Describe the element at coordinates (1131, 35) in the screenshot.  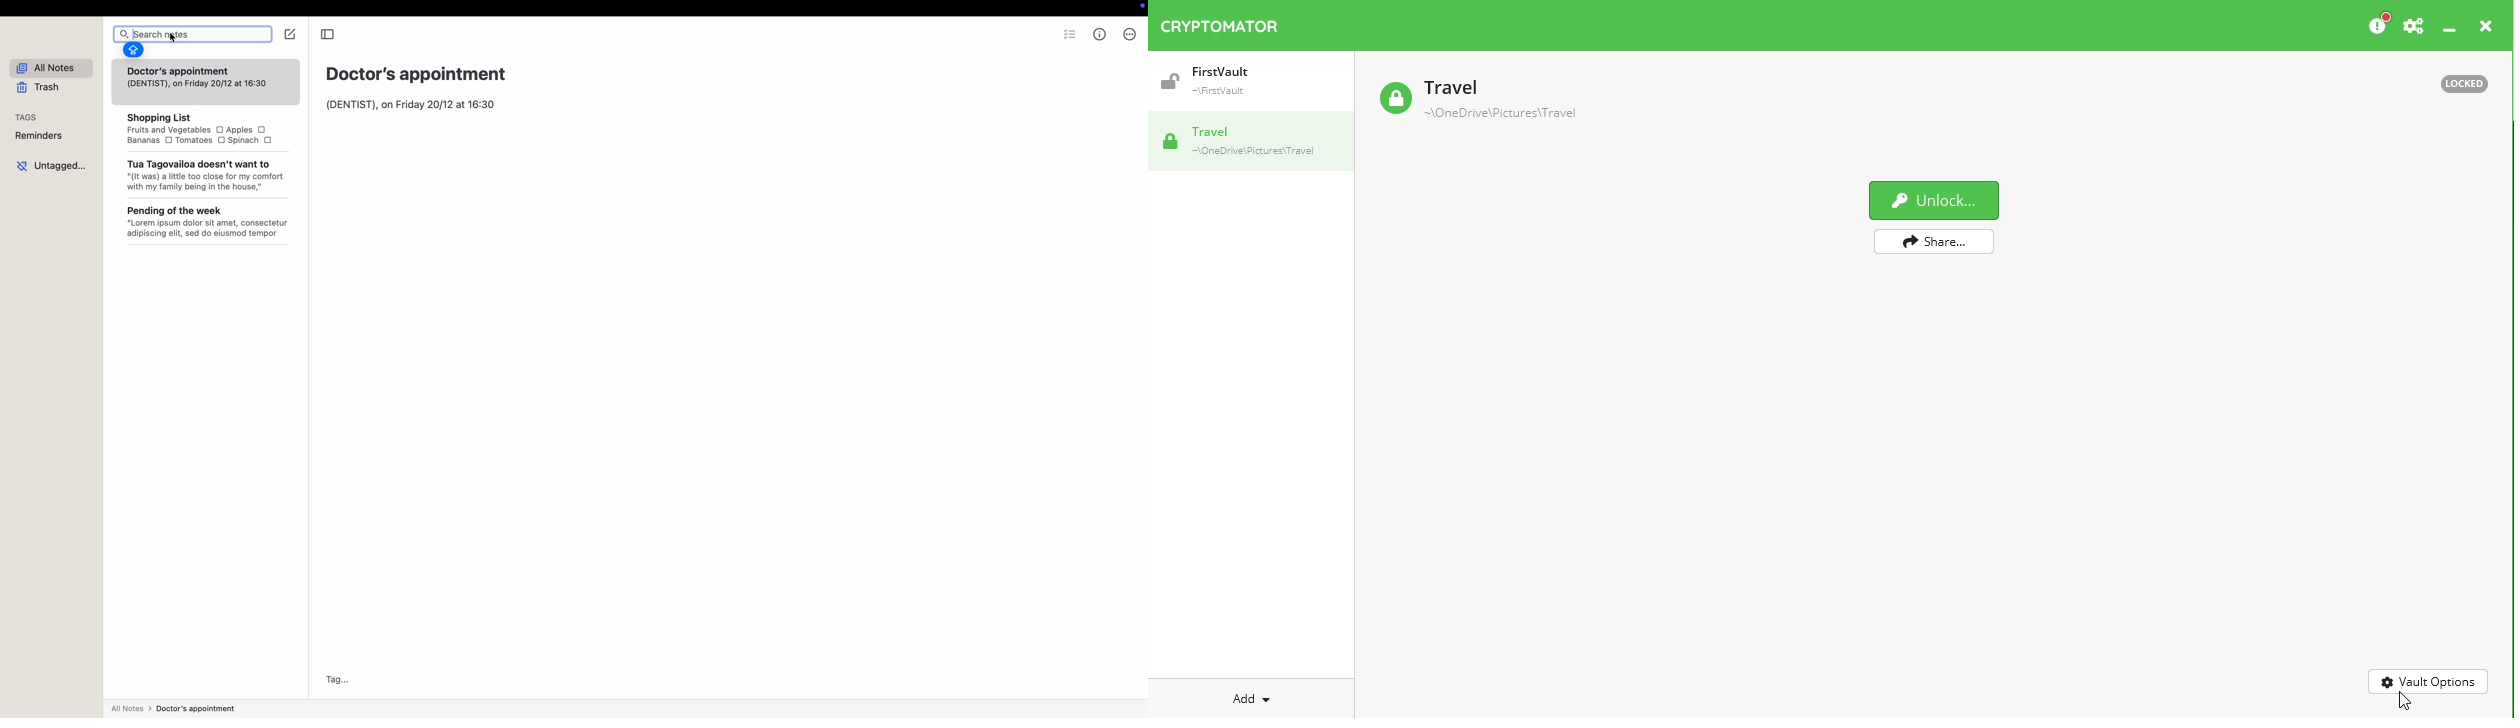
I see `more options` at that location.